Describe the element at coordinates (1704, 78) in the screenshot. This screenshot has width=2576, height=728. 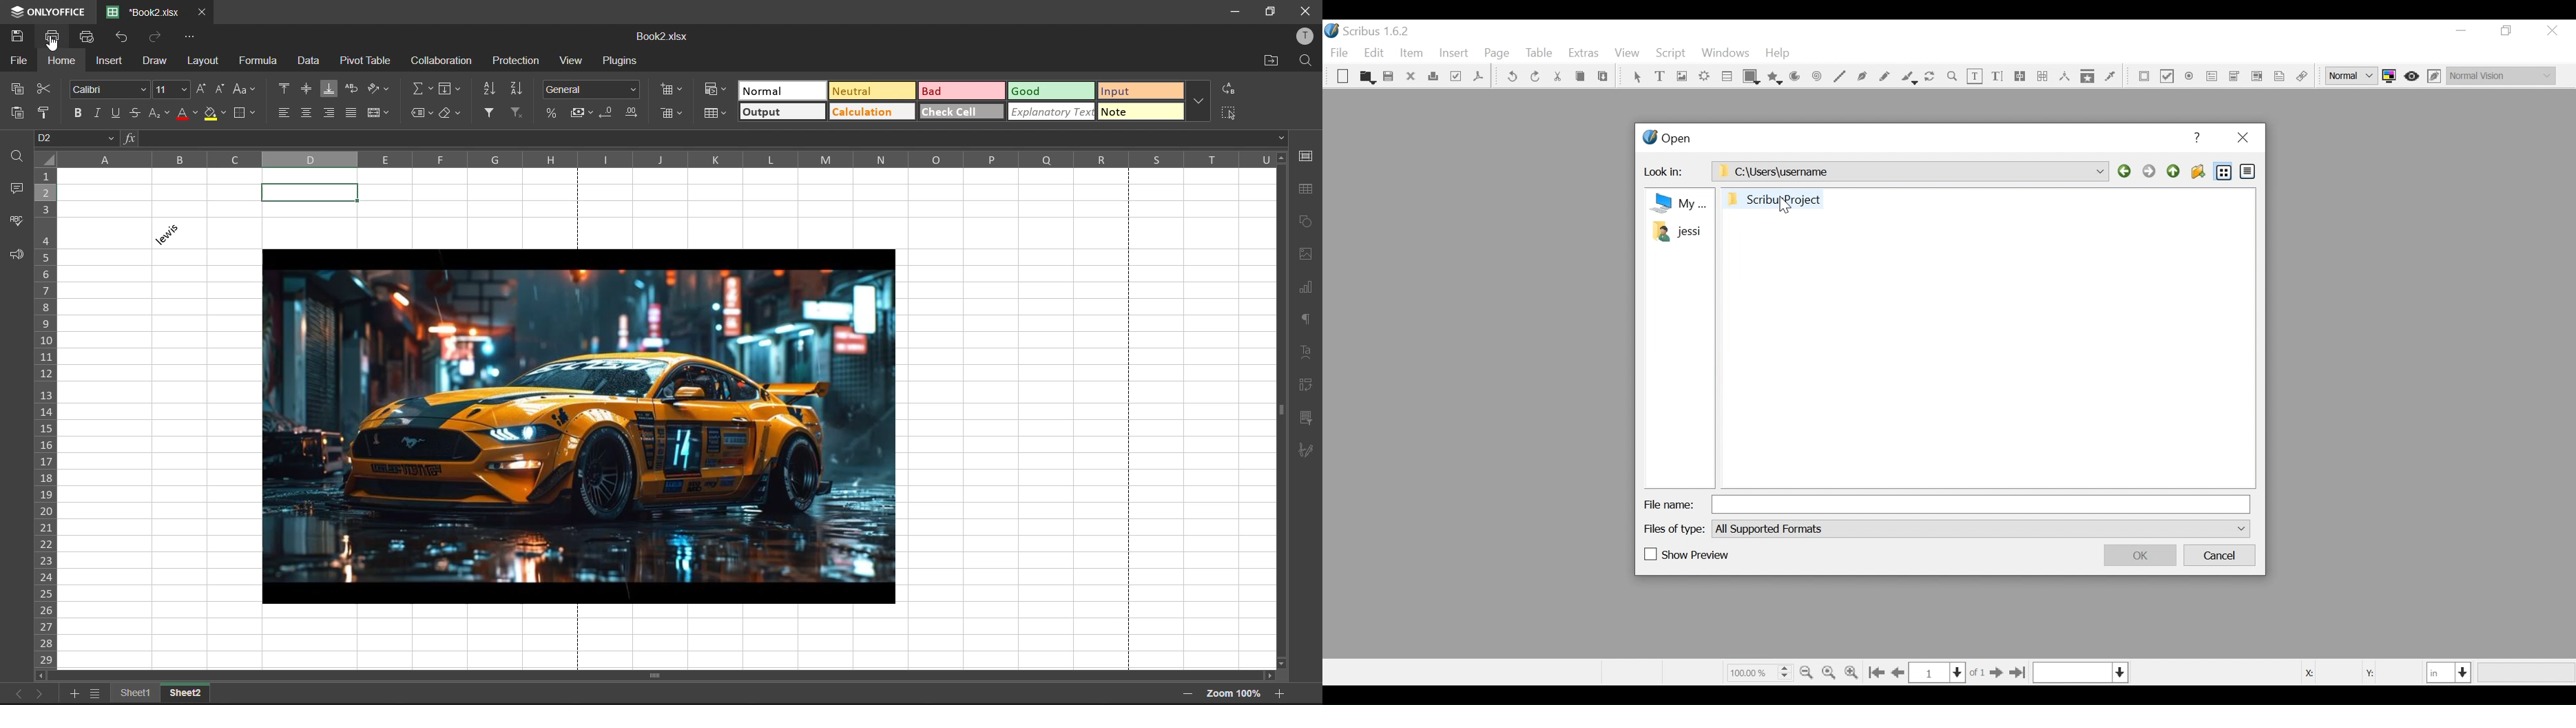
I see `Render` at that location.